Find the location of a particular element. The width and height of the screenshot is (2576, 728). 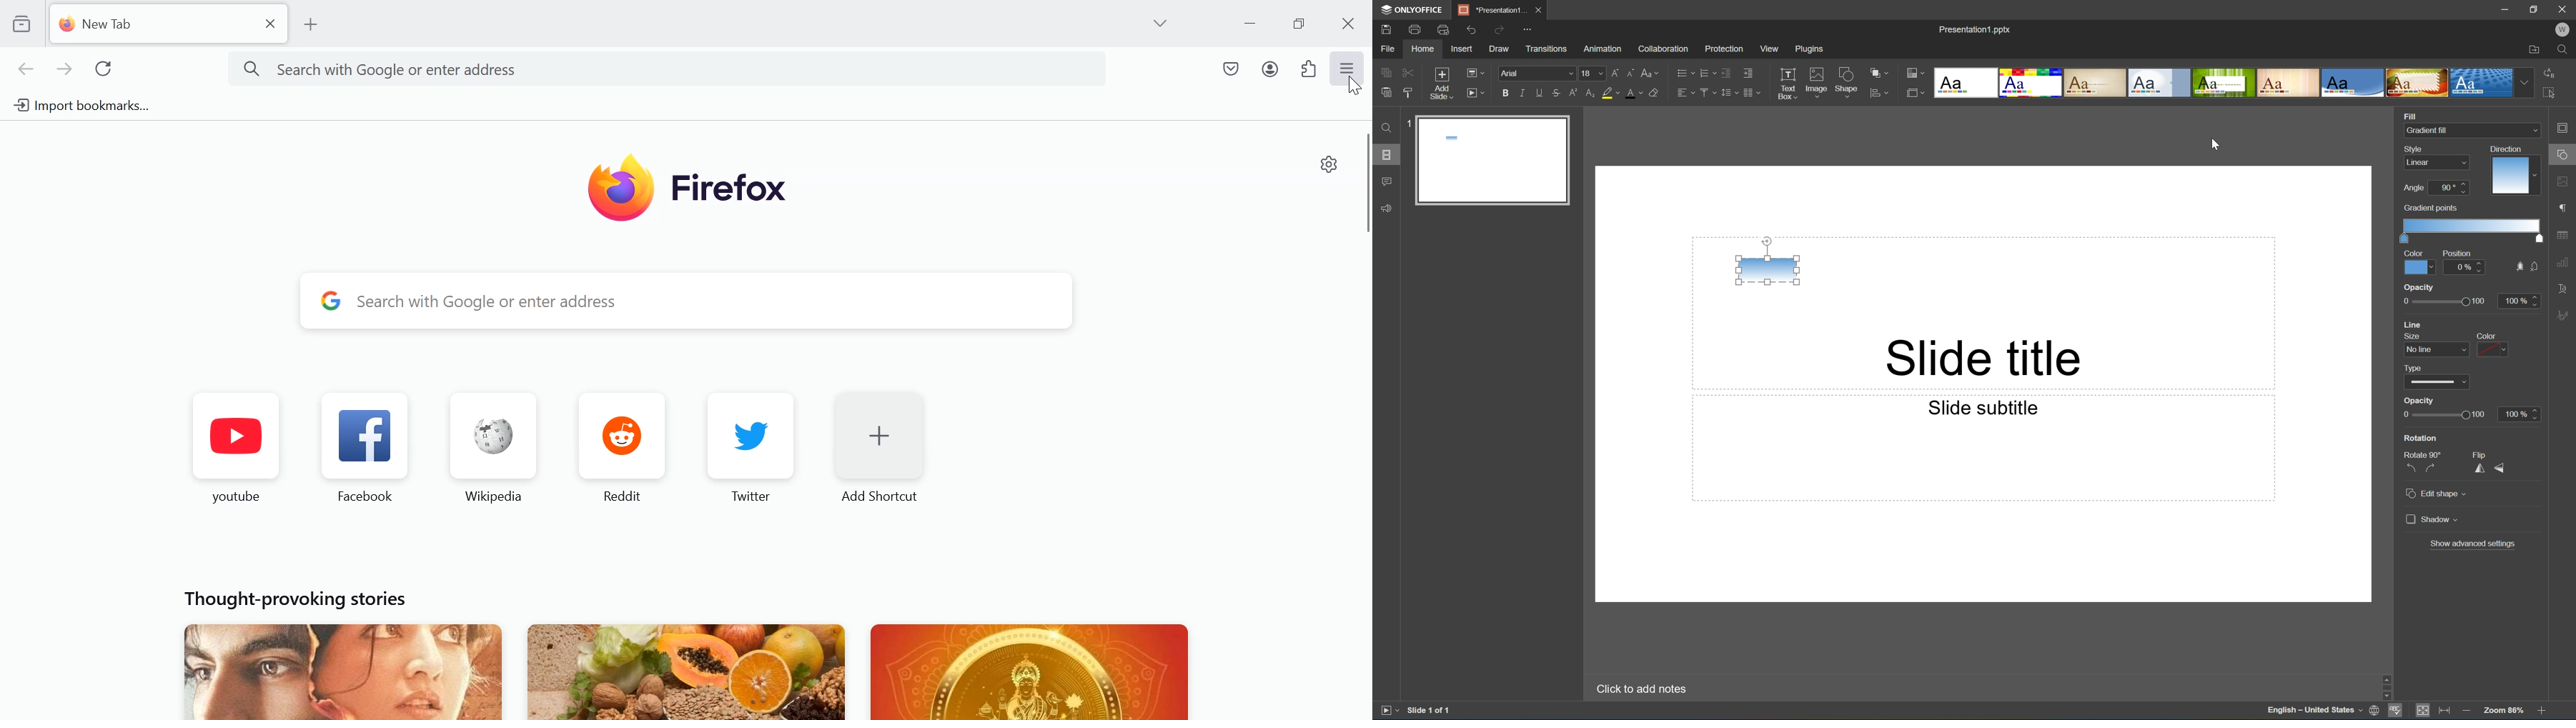

Click to add notes is located at coordinates (1639, 688).